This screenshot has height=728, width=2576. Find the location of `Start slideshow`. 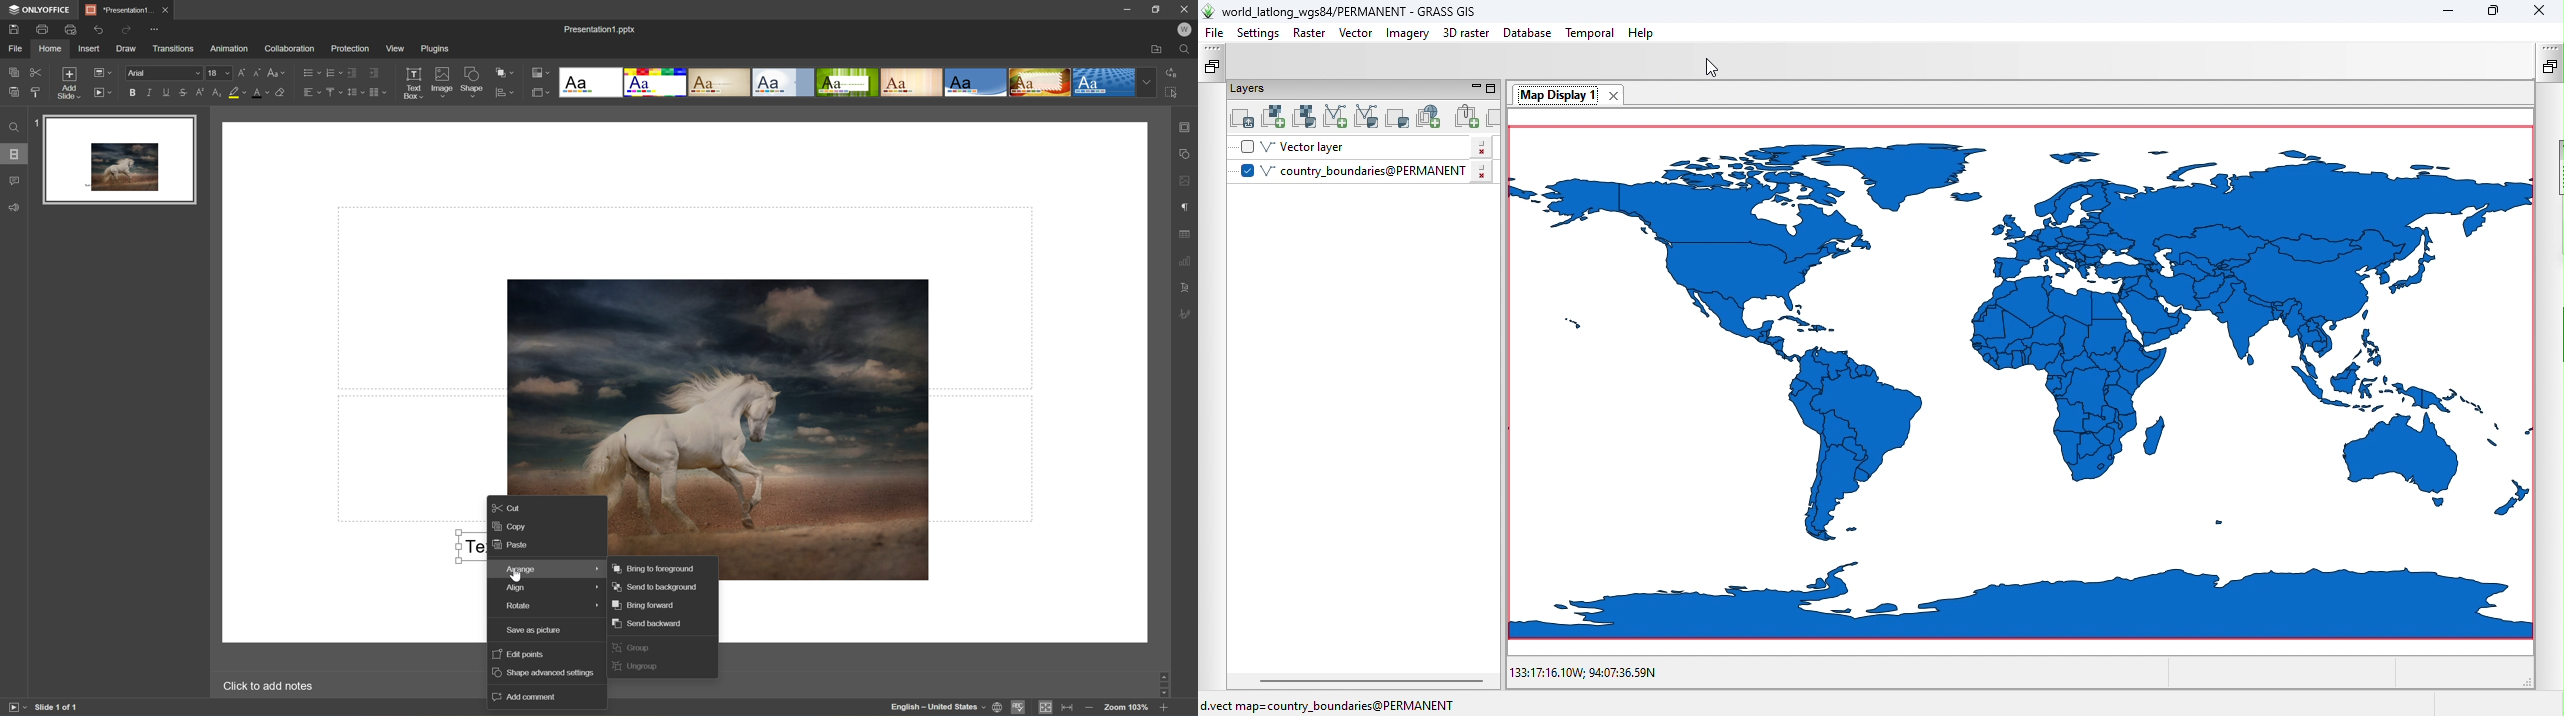

Start slideshow is located at coordinates (101, 93).